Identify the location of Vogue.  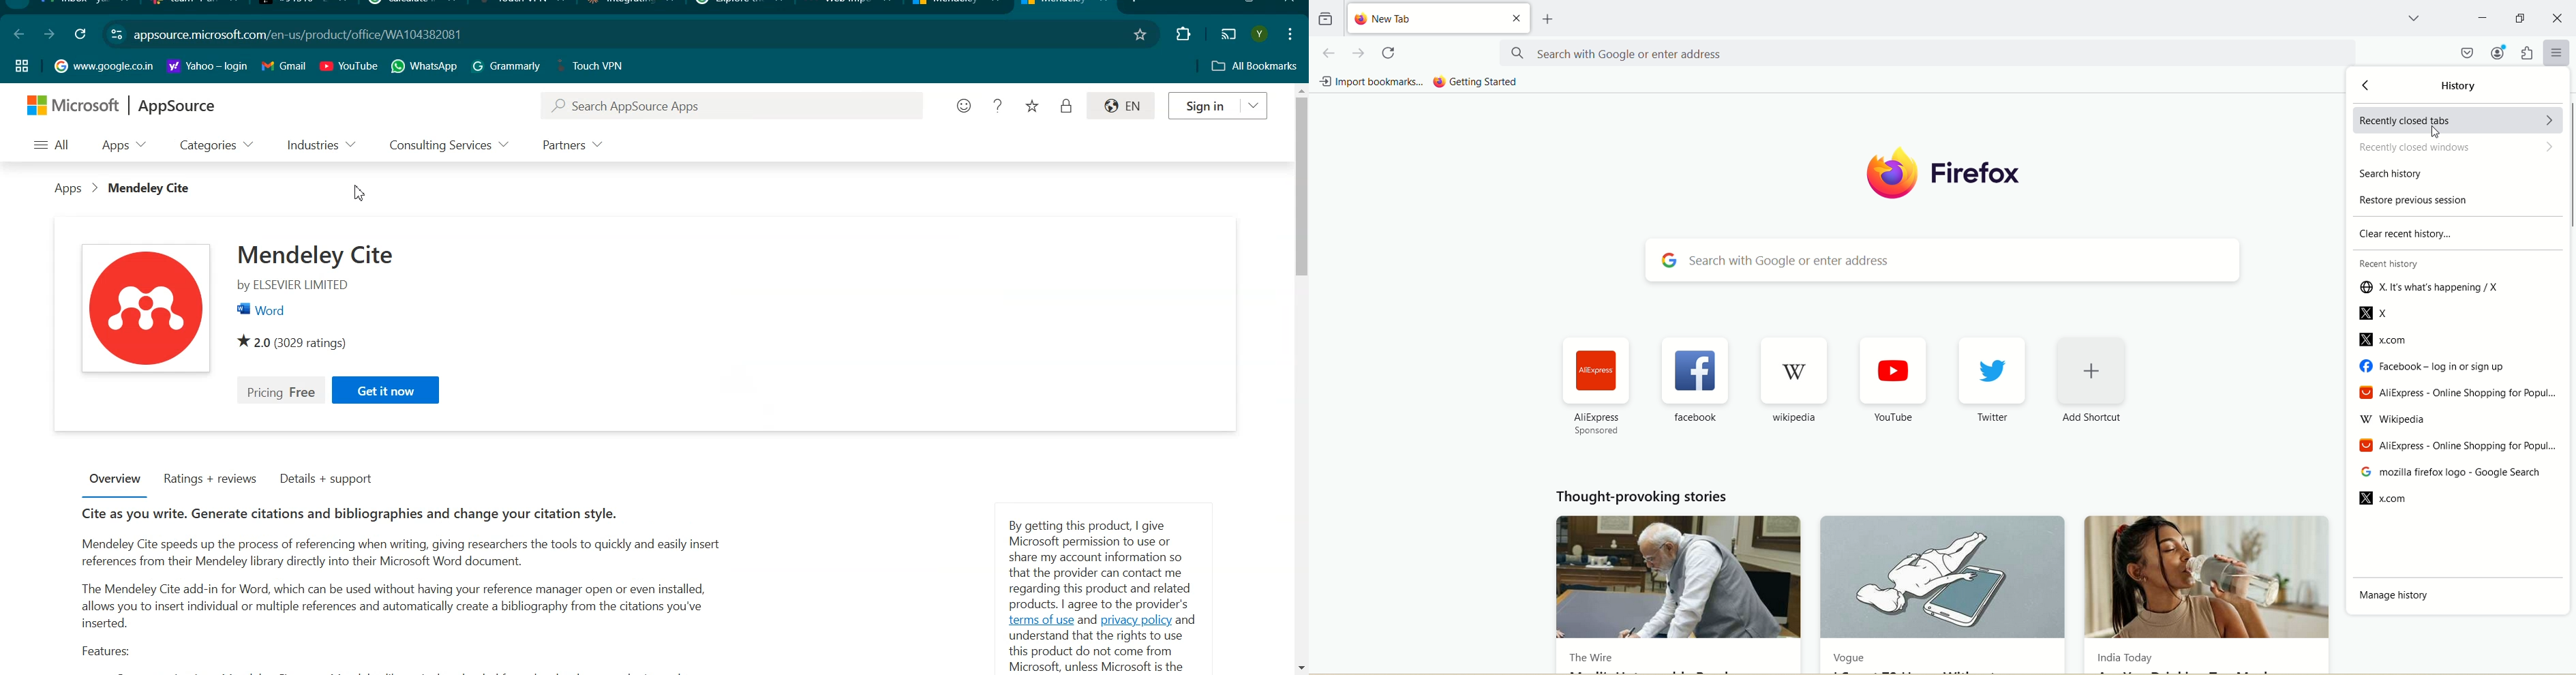
(1853, 657).